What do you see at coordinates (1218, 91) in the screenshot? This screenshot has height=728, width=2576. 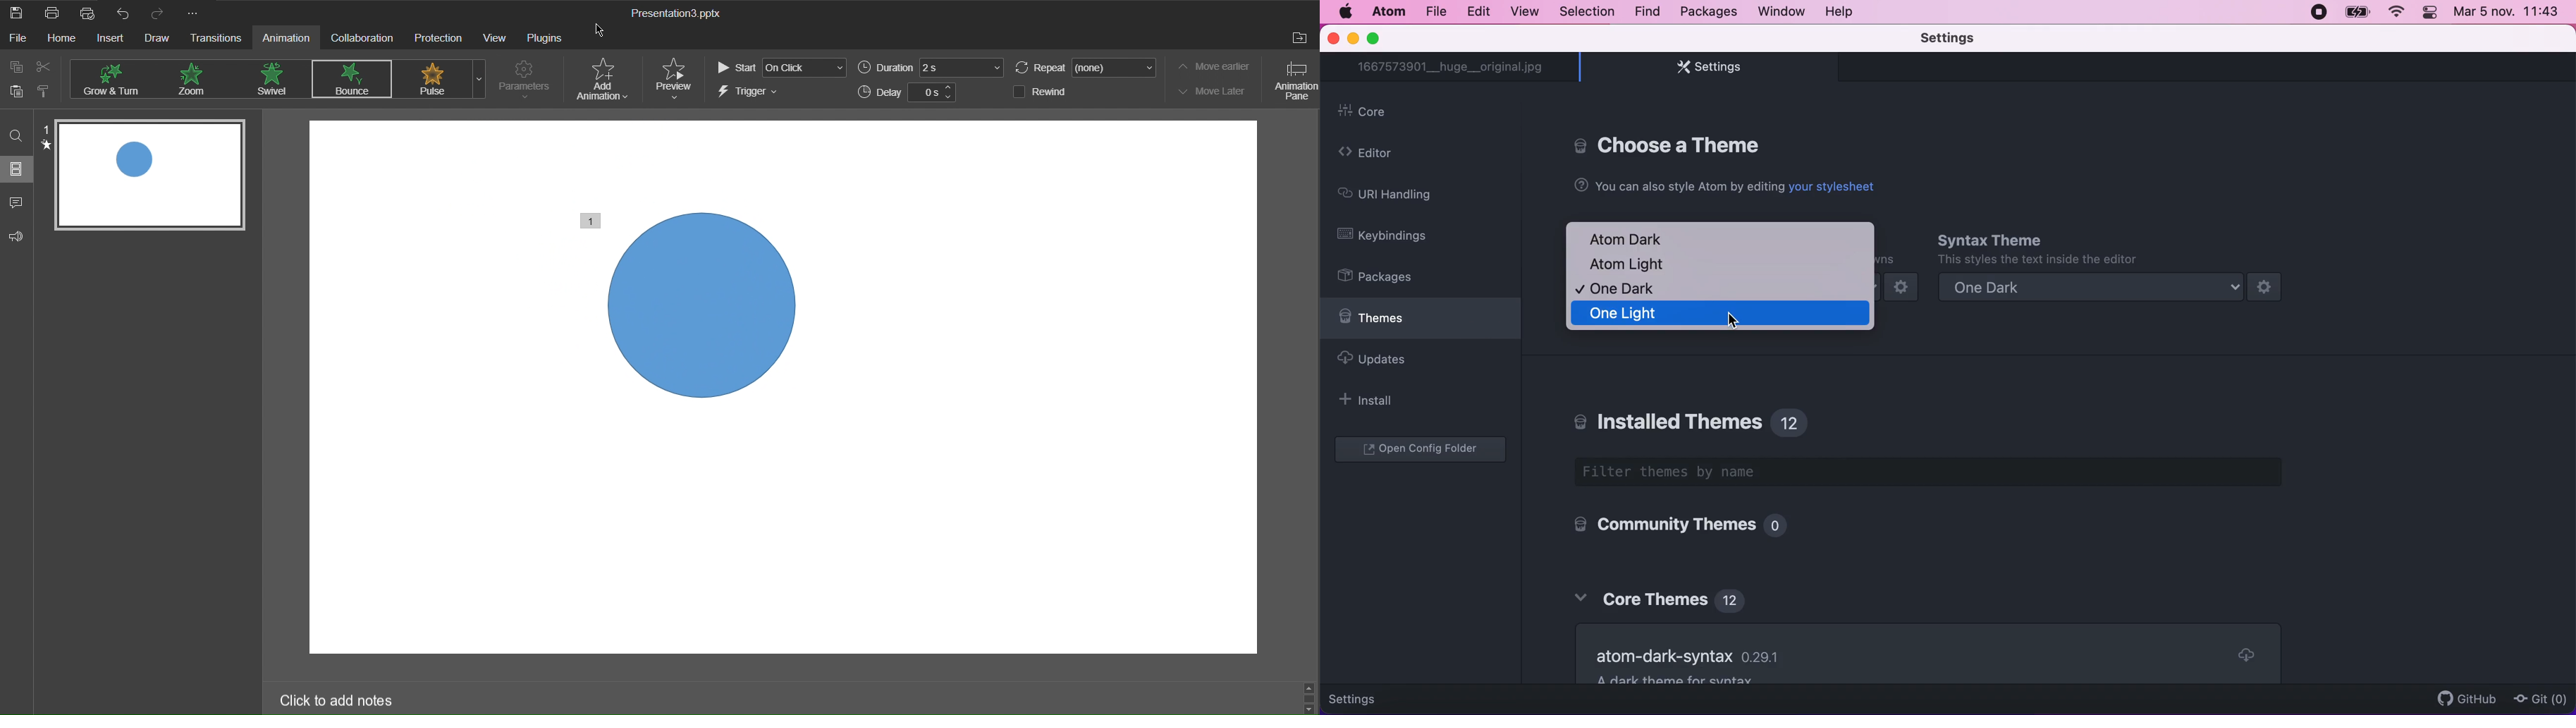 I see `Move Later` at bounding box center [1218, 91].